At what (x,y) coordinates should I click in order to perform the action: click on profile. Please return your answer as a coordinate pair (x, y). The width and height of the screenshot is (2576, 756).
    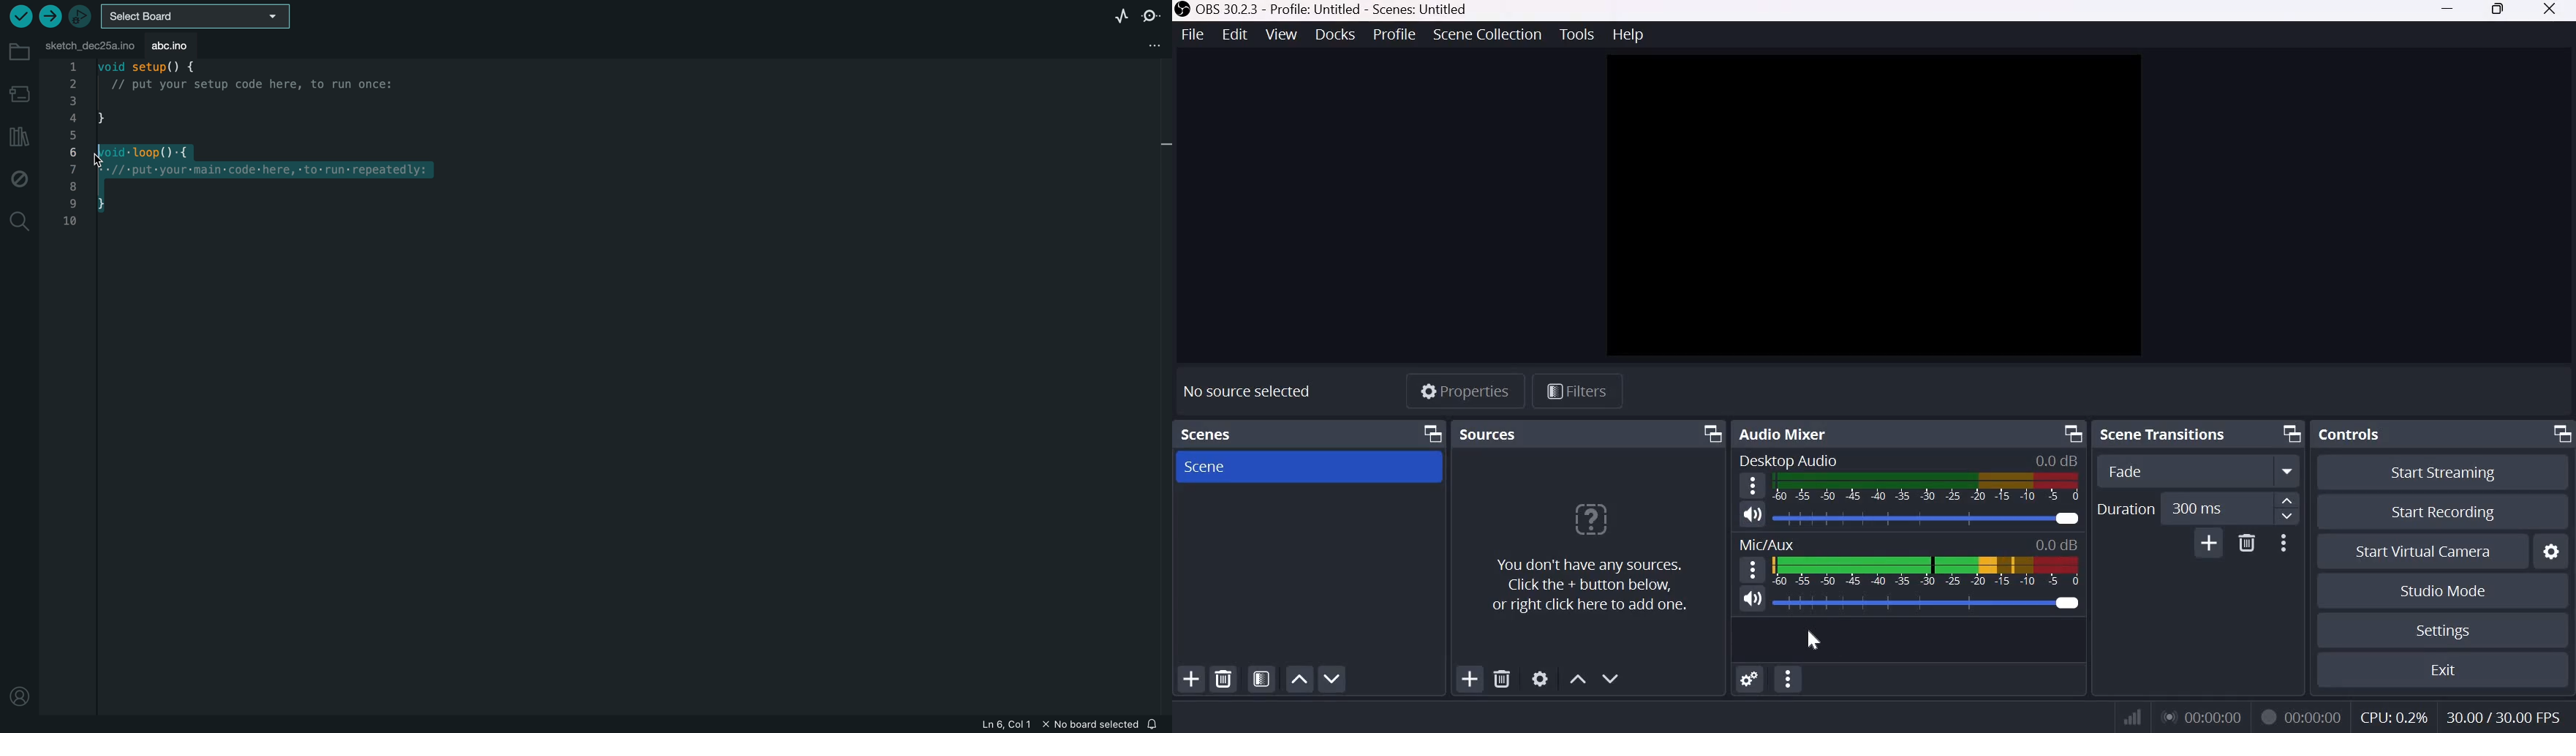
    Looking at the image, I should click on (20, 699).